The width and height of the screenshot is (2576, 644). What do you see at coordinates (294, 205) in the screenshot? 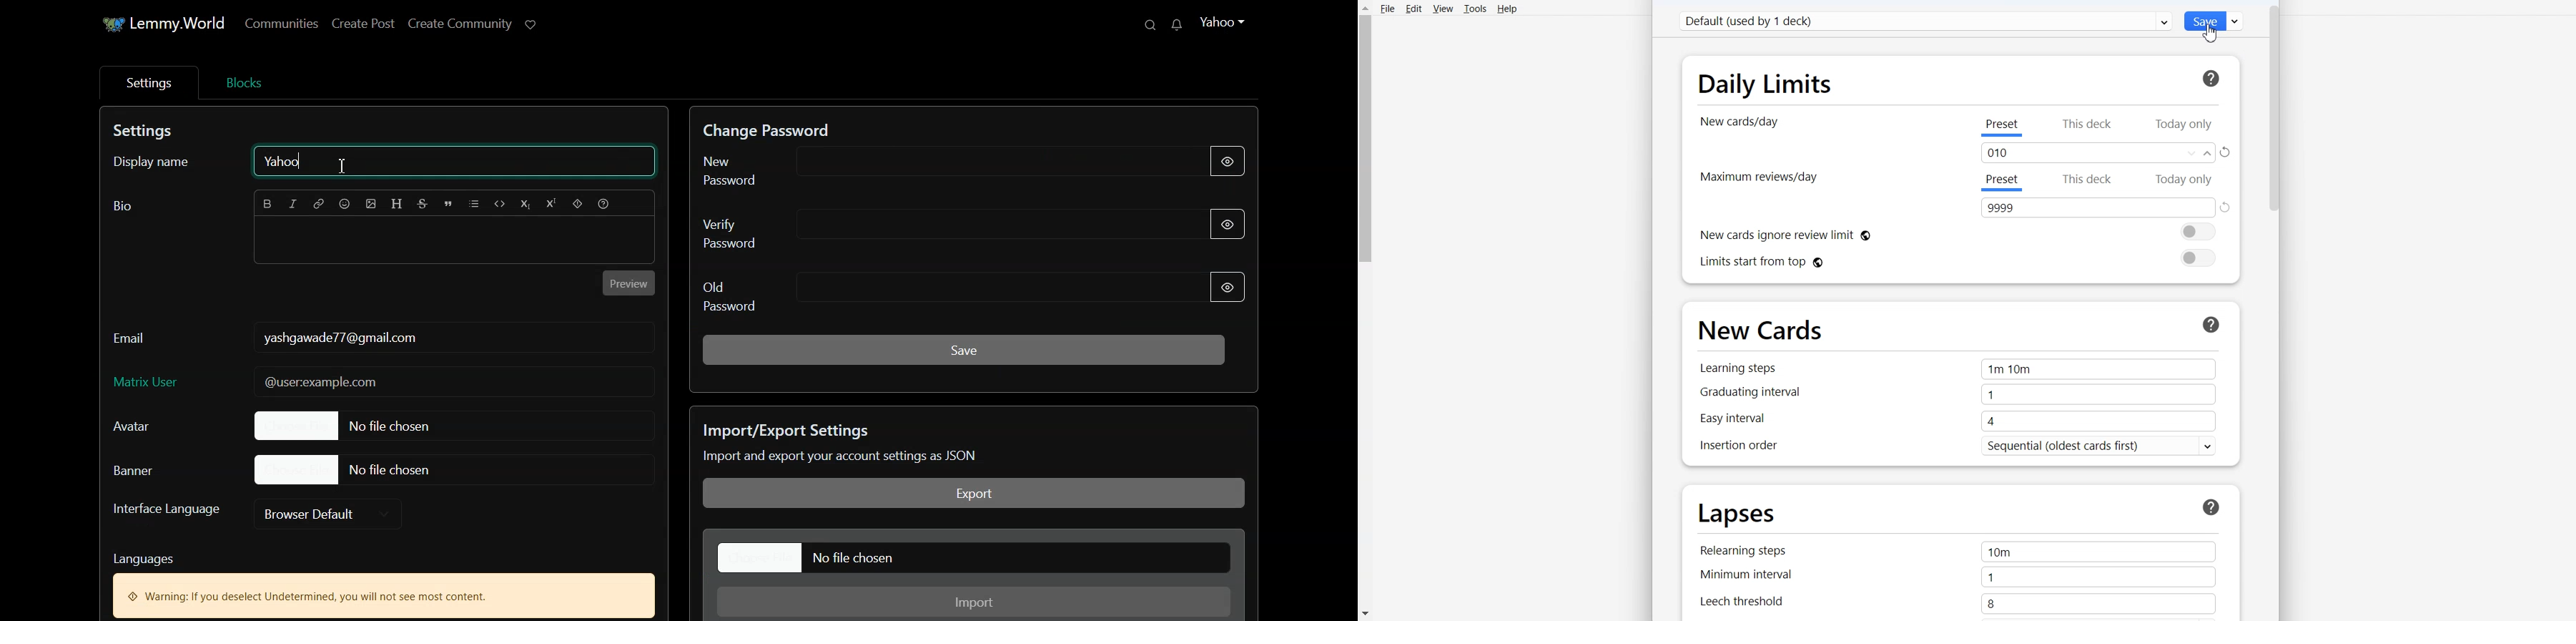
I see `Italic` at bounding box center [294, 205].